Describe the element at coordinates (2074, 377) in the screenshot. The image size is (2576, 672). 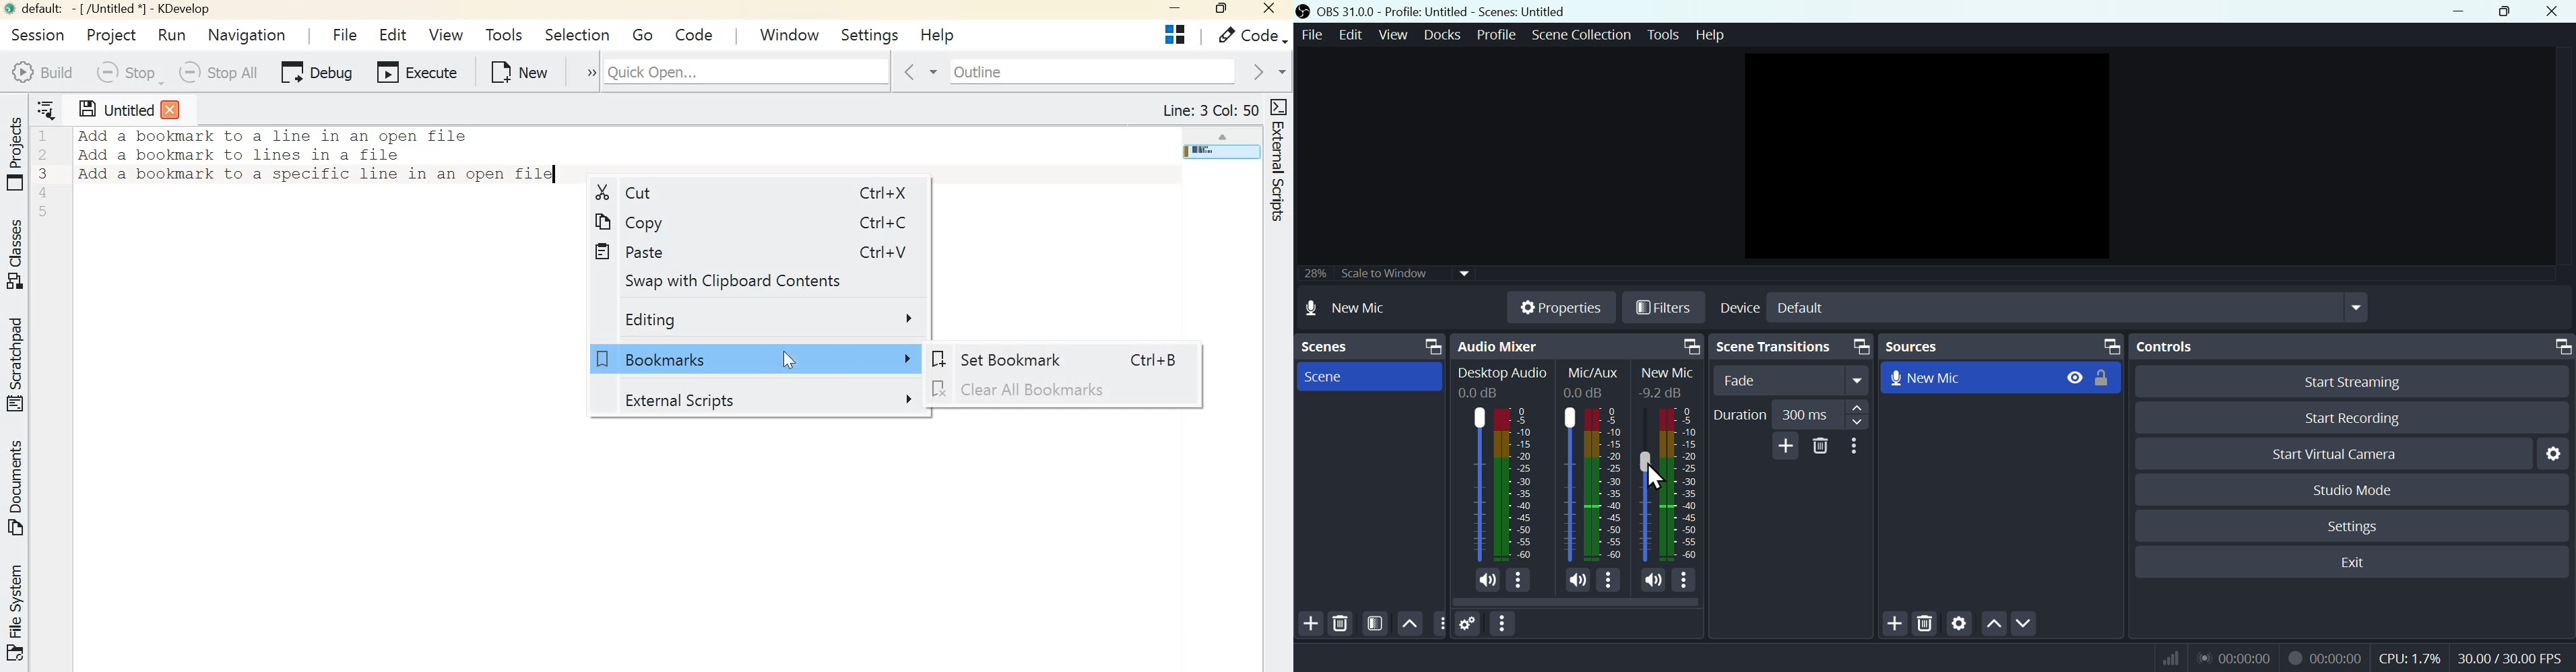
I see `Hide/Display` at that location.